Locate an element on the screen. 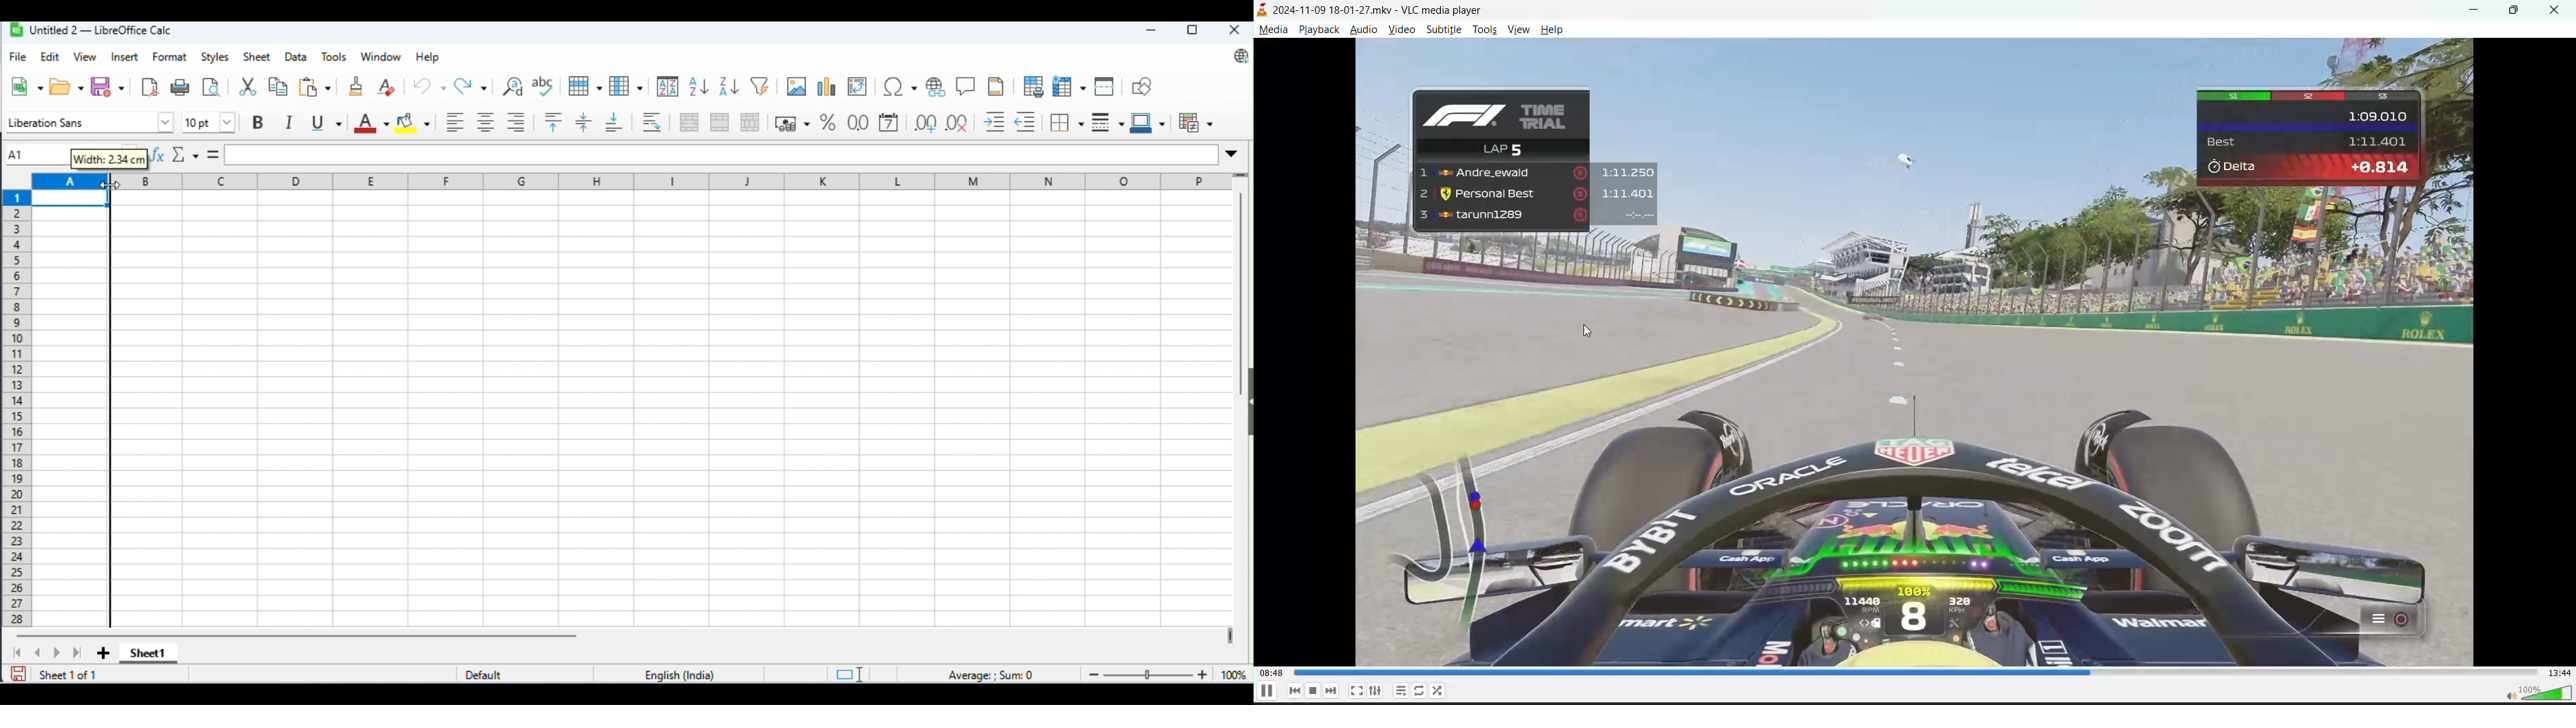 The height and width of the screenshot is (728, 2576). font size is located at coordinates (206, 122).